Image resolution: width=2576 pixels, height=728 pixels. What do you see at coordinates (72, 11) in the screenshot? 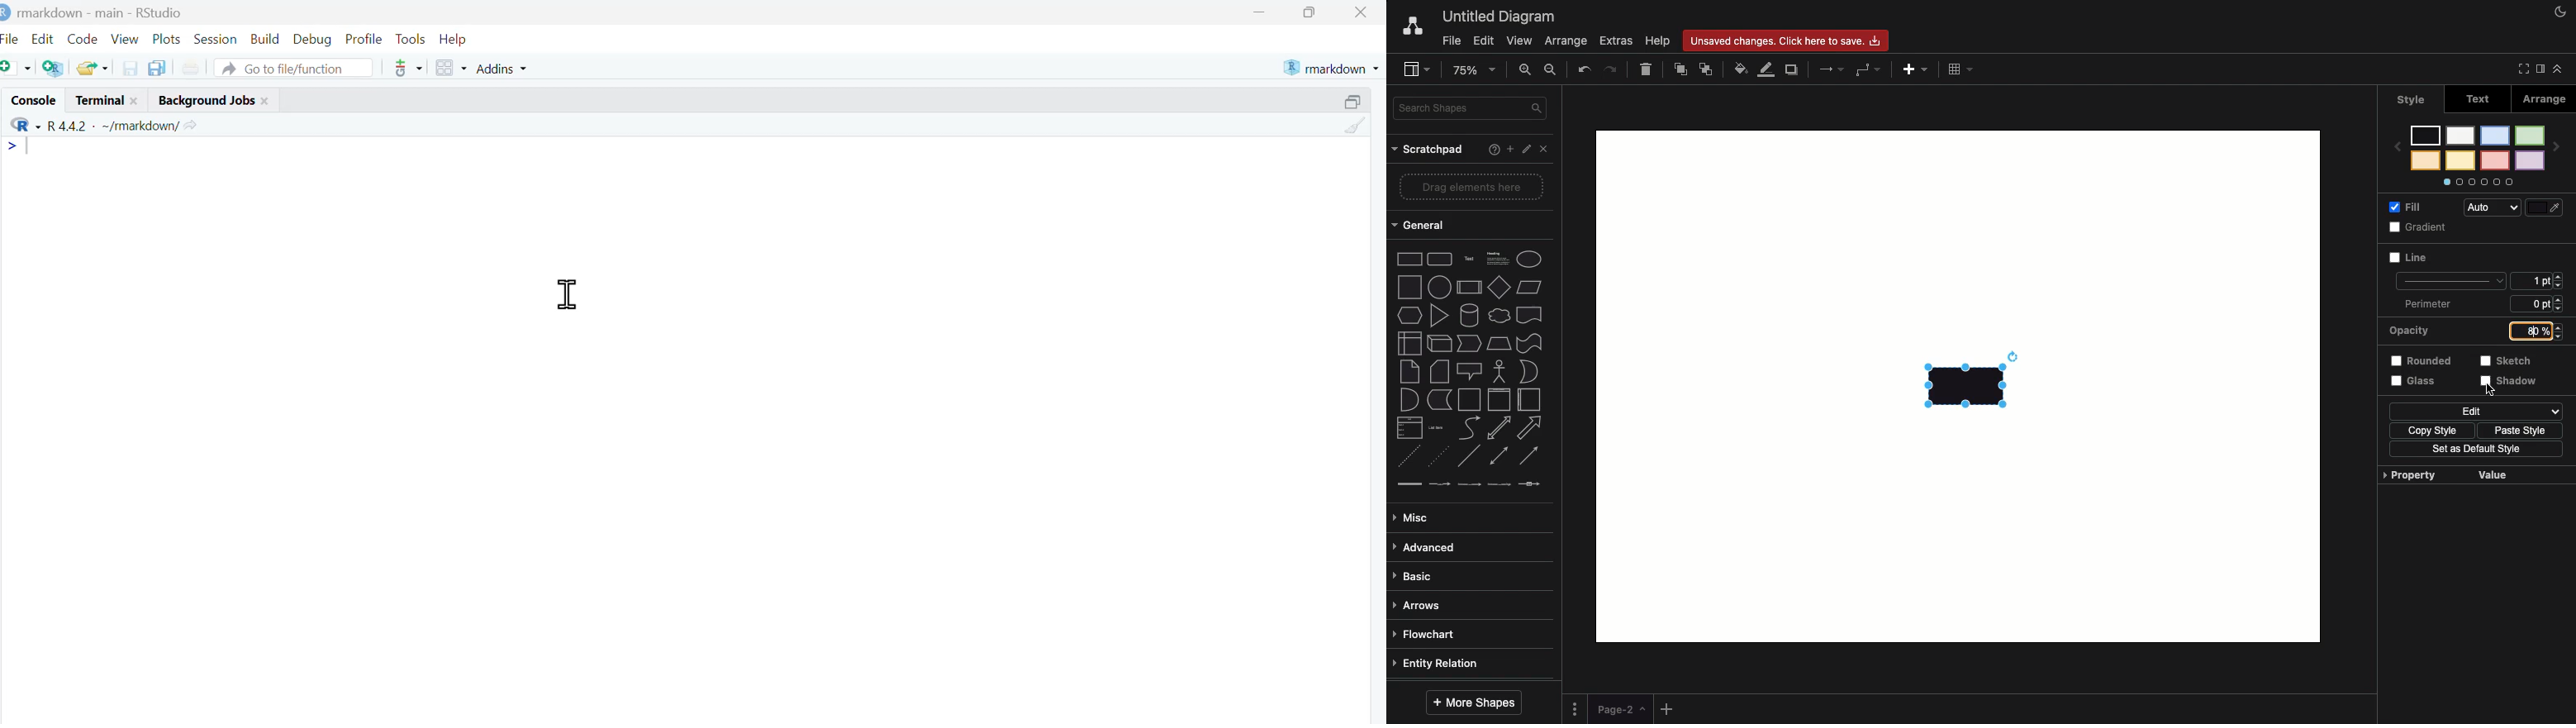
I see `markdown - main -` at bounding box center [72, 11].